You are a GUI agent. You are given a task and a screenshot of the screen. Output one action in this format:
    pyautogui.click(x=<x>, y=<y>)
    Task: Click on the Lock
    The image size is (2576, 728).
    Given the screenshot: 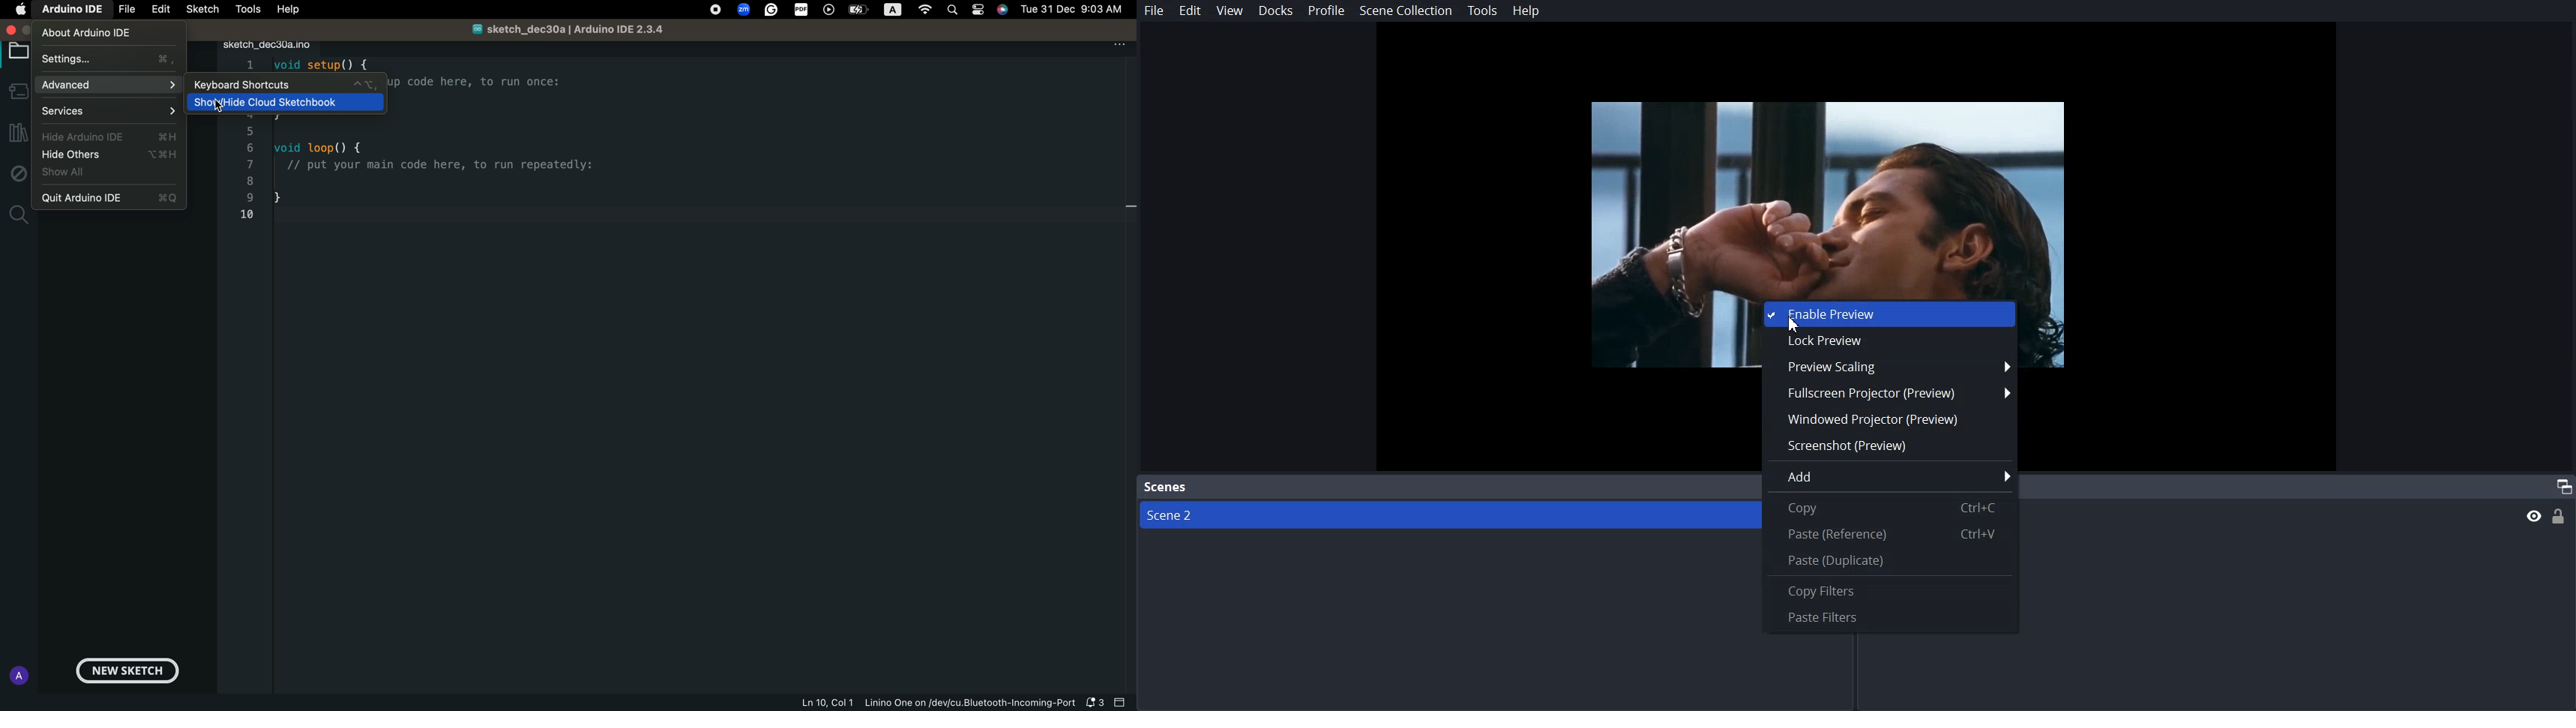 What is the action you would take?
    pyautogui.click(x=2560, y=516)
    